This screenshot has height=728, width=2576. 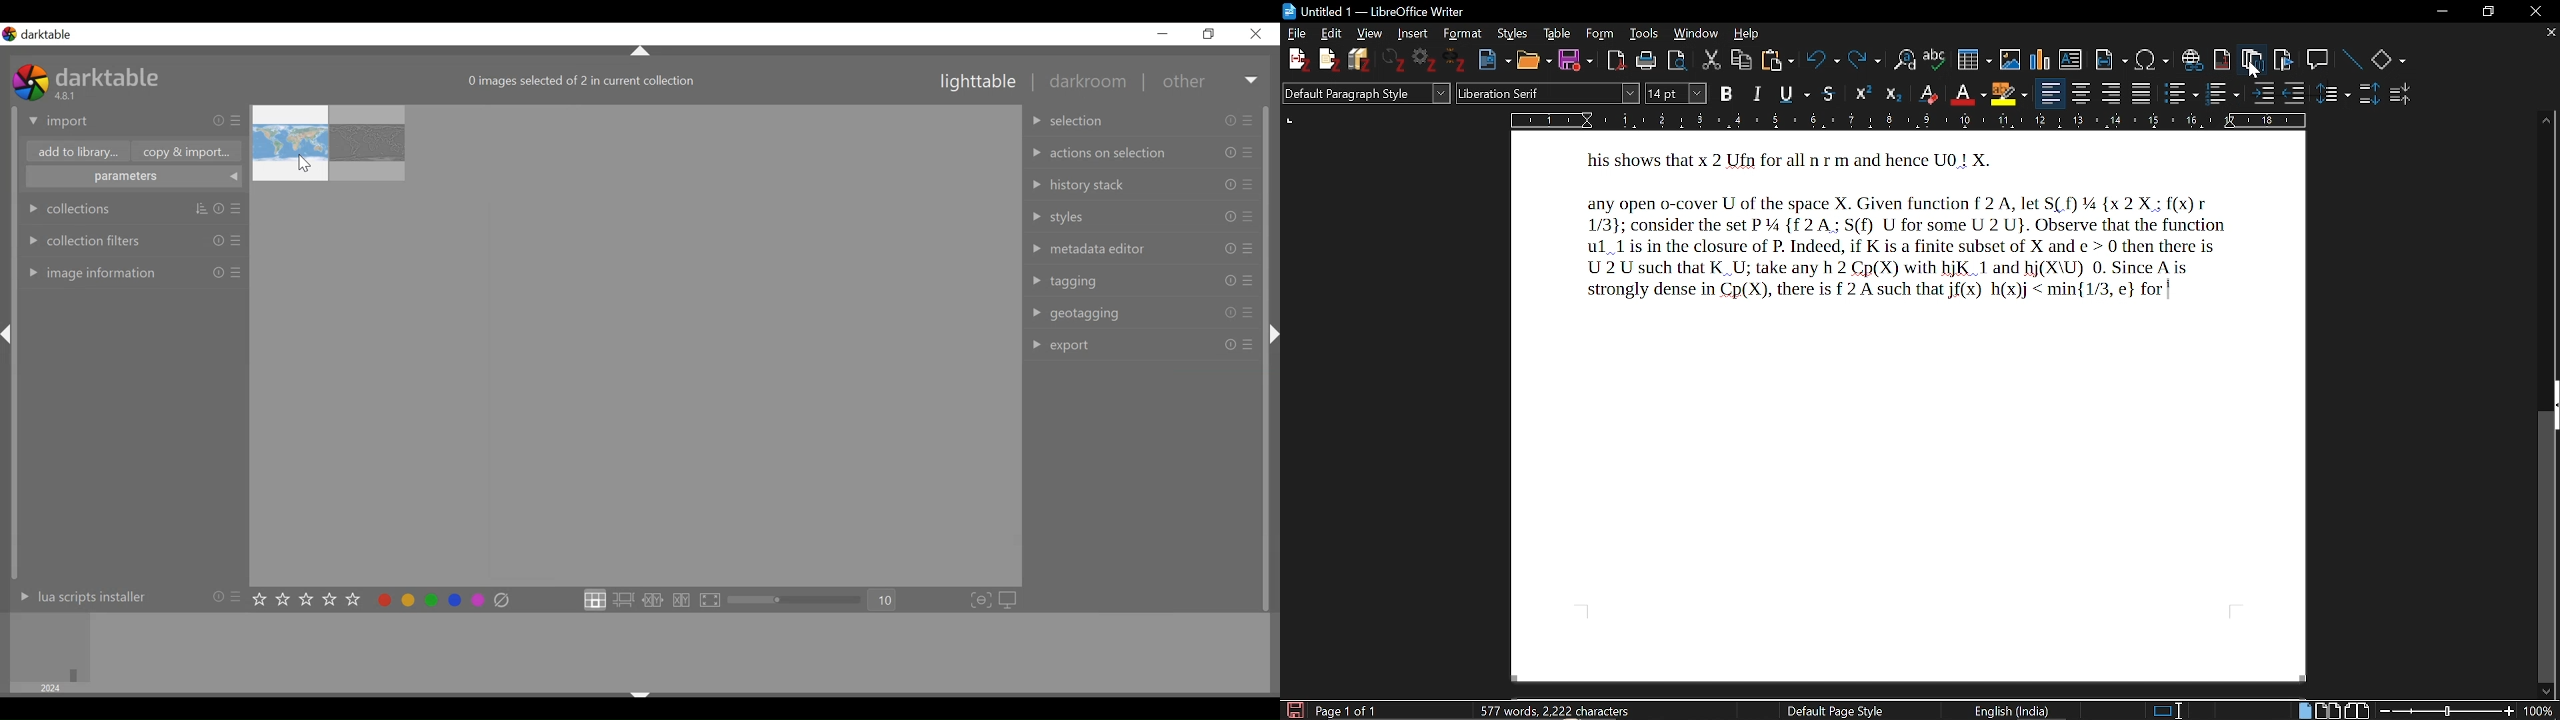 I want to click on Double page view, so click(x=2327, y=711).